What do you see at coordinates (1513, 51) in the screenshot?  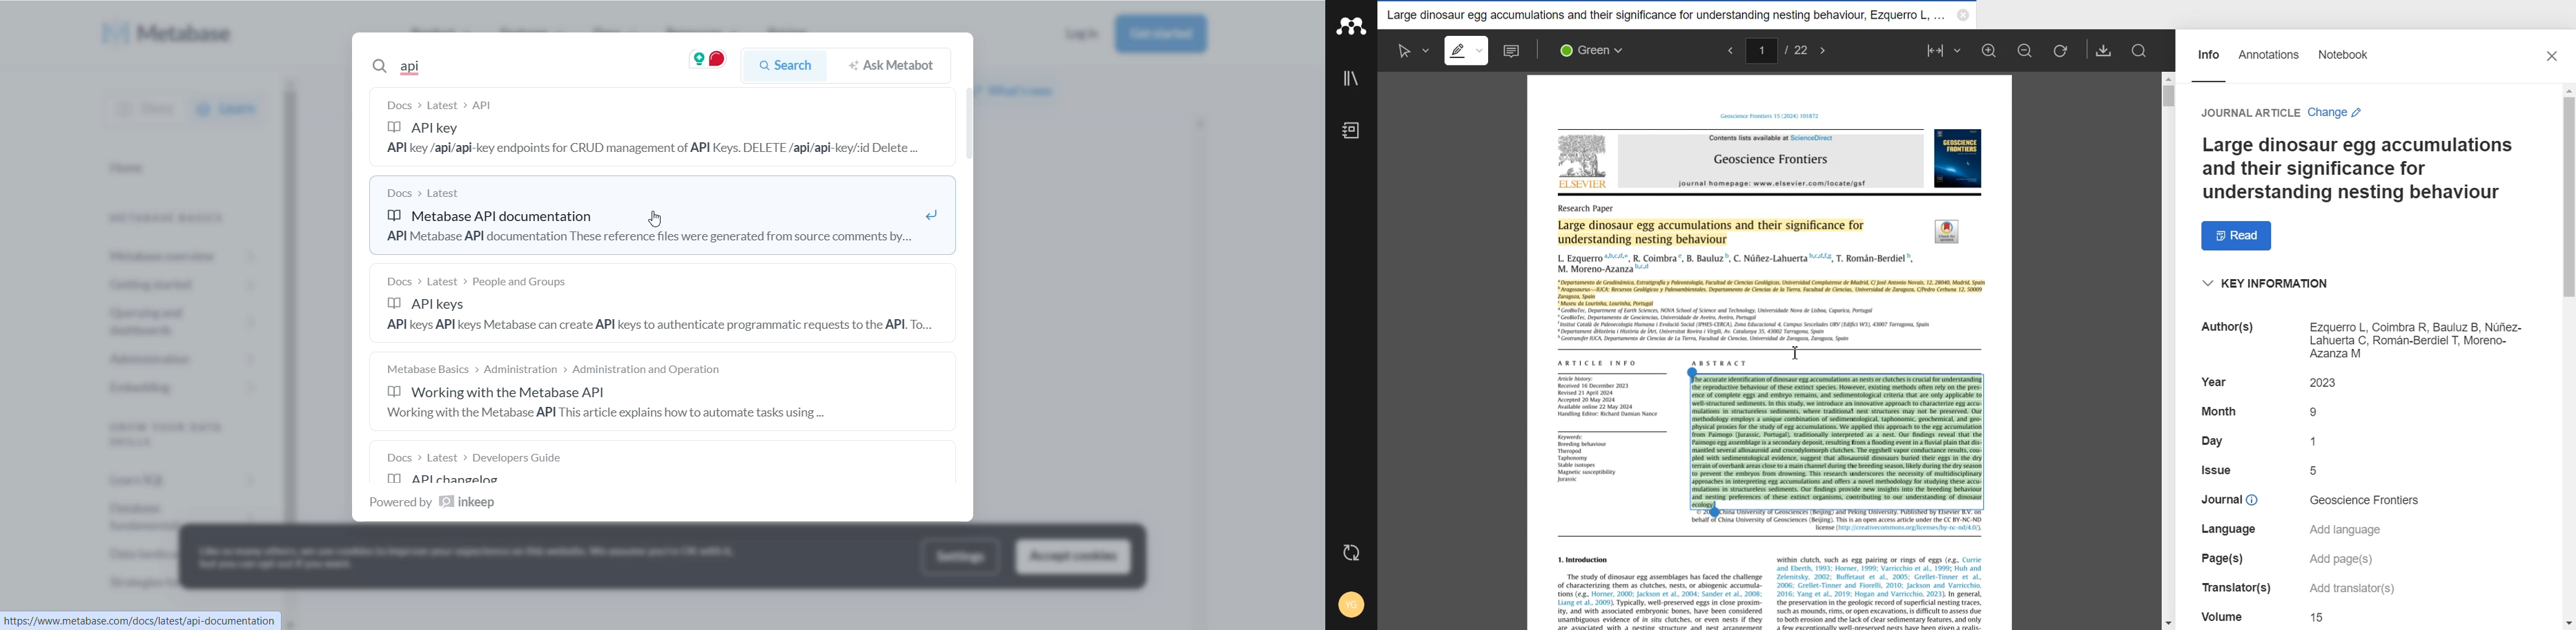 I see `Sticky note` at bounding box center [1513, 51].